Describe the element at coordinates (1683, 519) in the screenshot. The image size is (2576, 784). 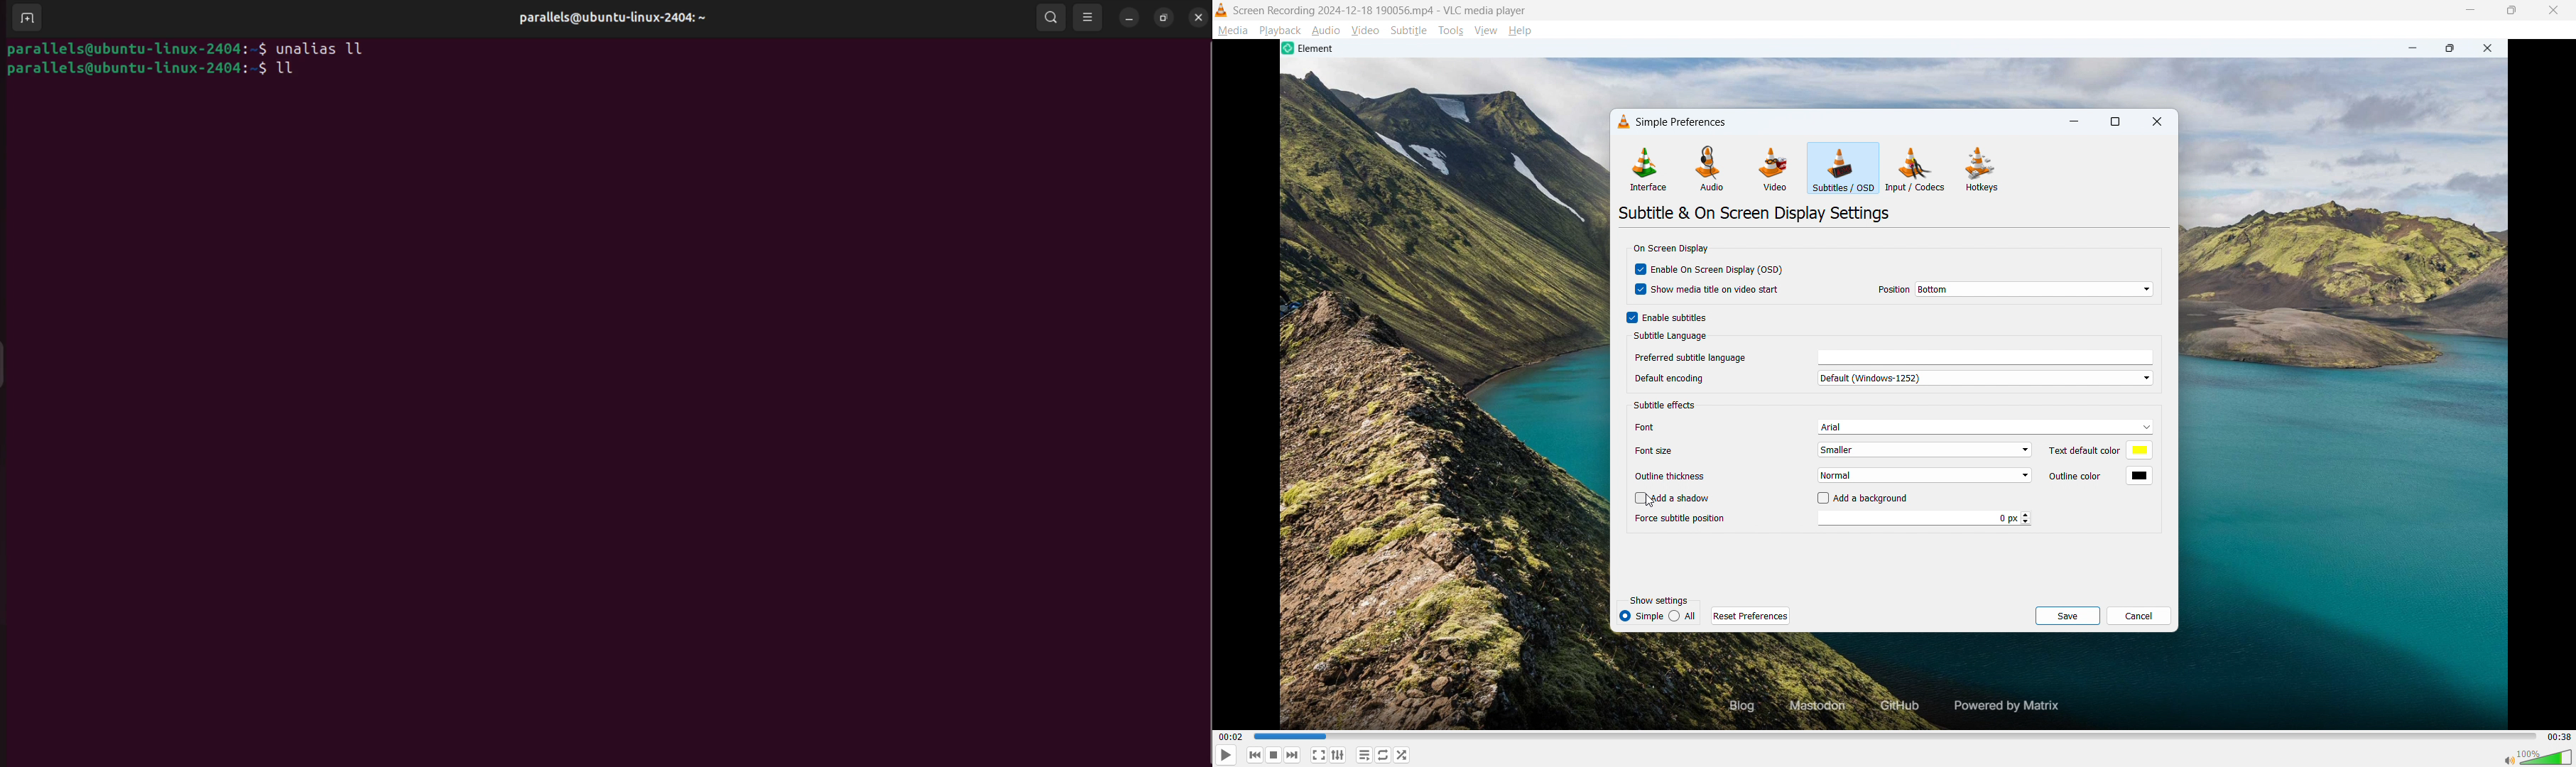
I see `Force subtitle position` at that location.